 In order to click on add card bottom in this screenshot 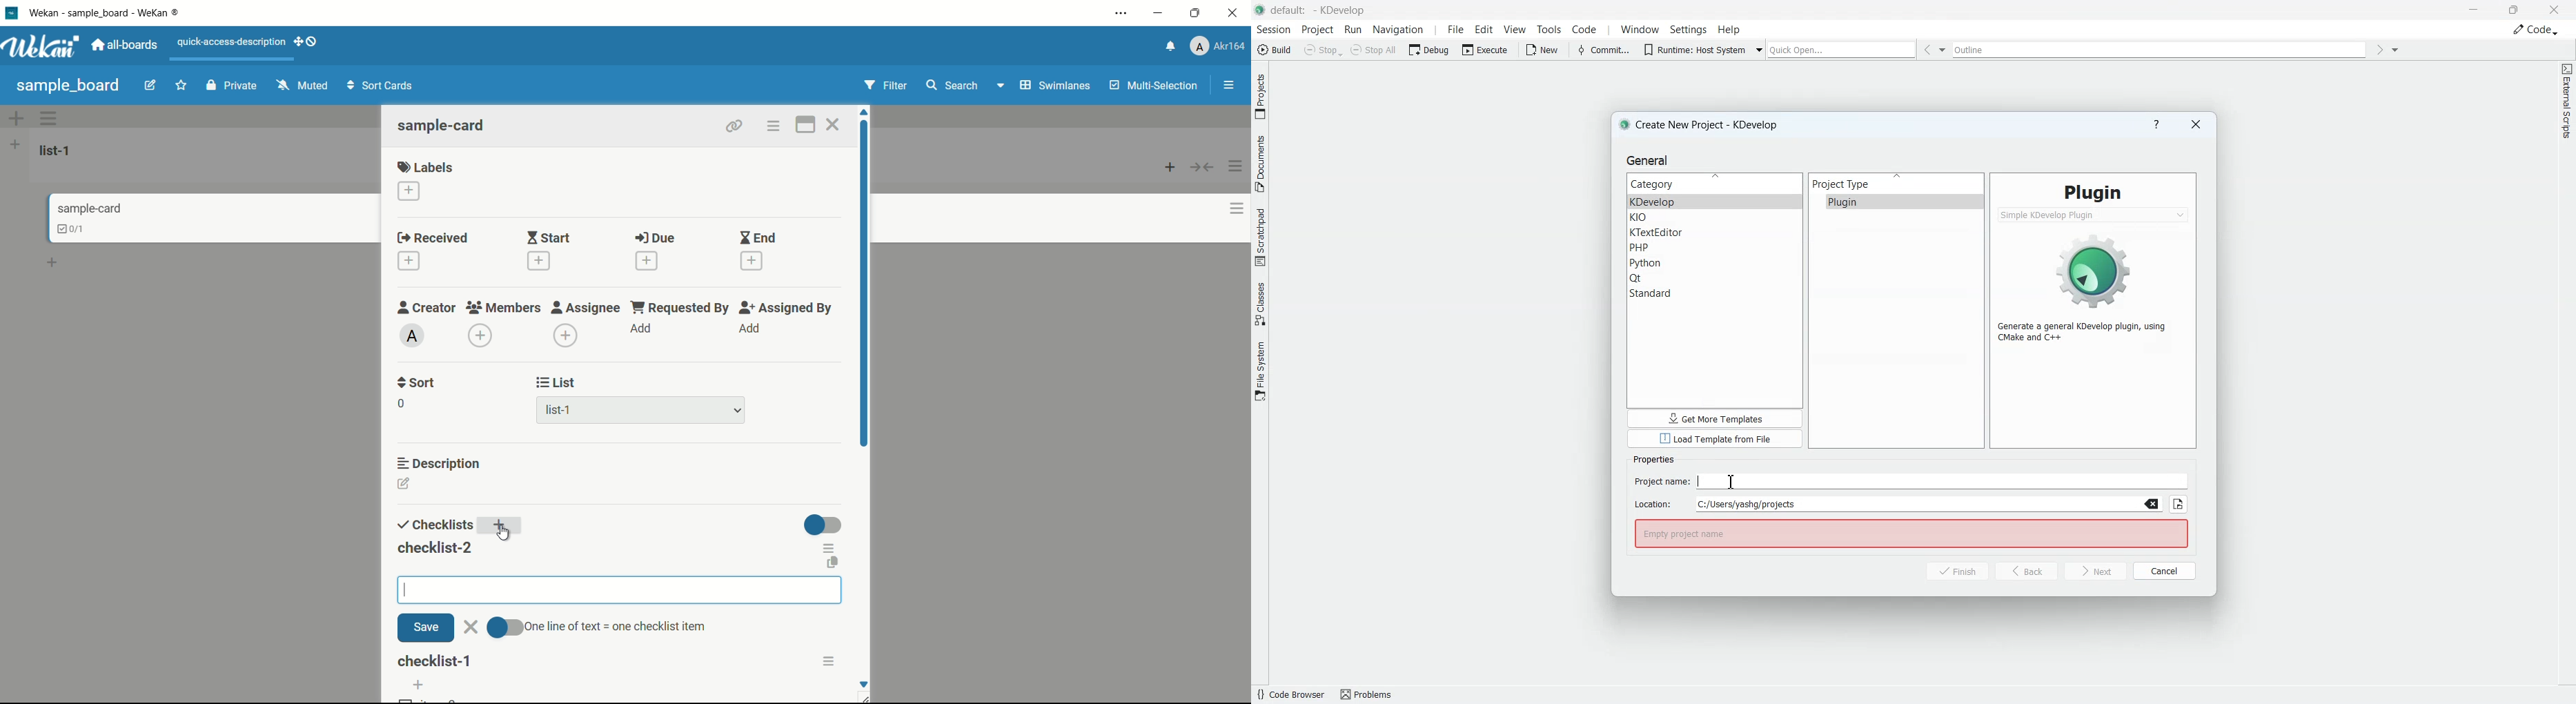, I will do `click(58, 263)`.